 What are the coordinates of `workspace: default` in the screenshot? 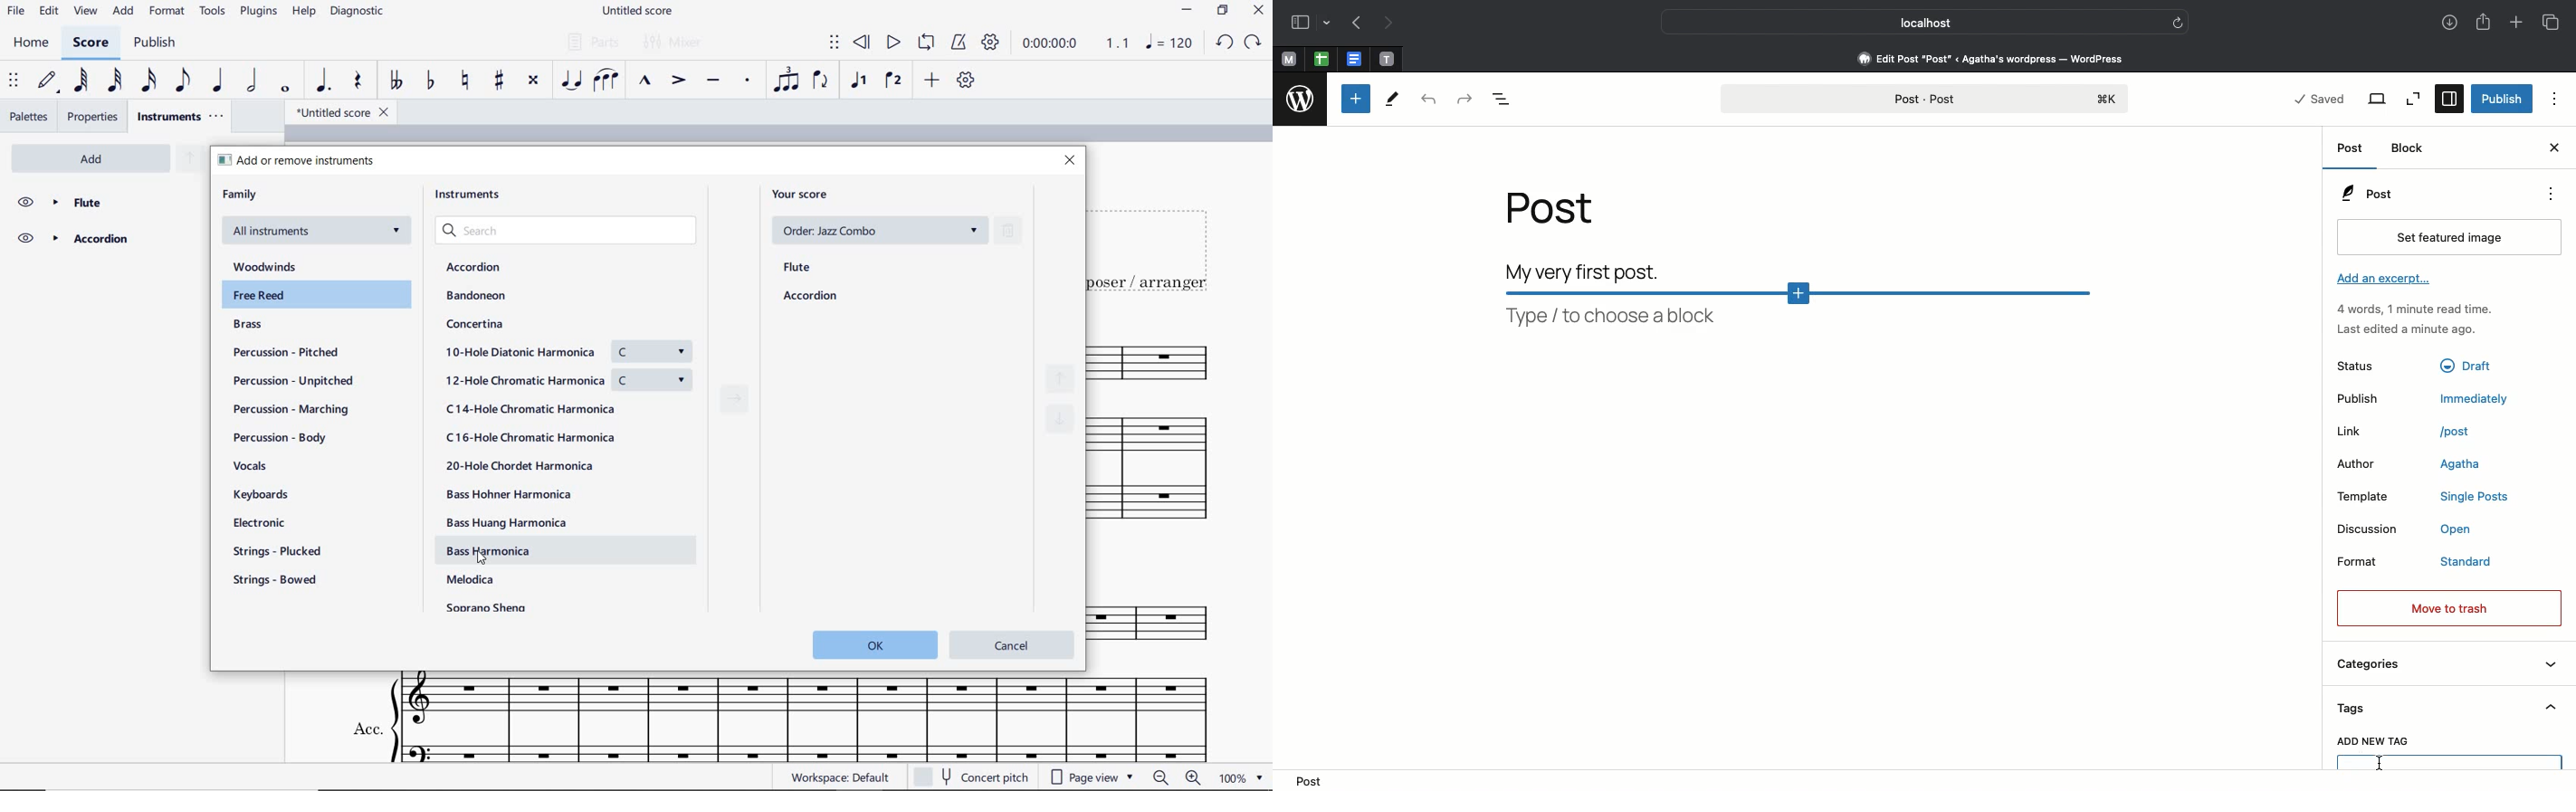 It's located at (838, 777).